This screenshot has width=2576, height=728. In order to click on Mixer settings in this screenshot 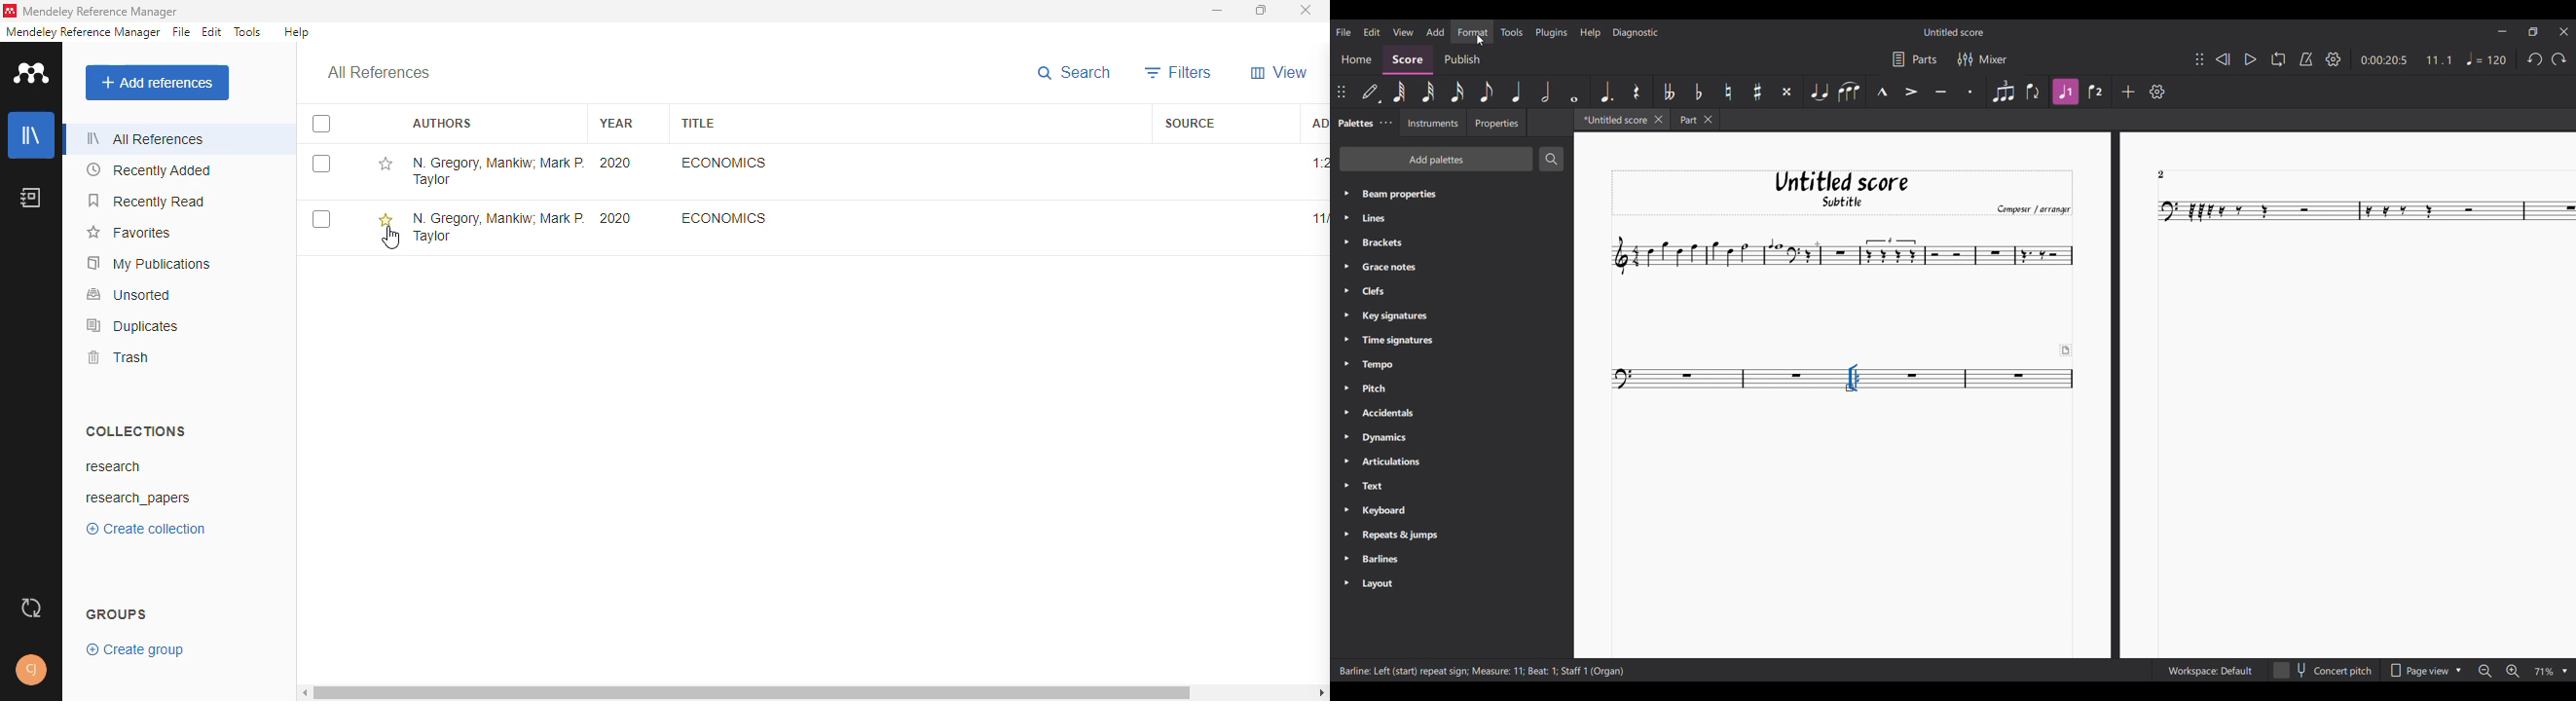, I will do `click(1983, 60)`.